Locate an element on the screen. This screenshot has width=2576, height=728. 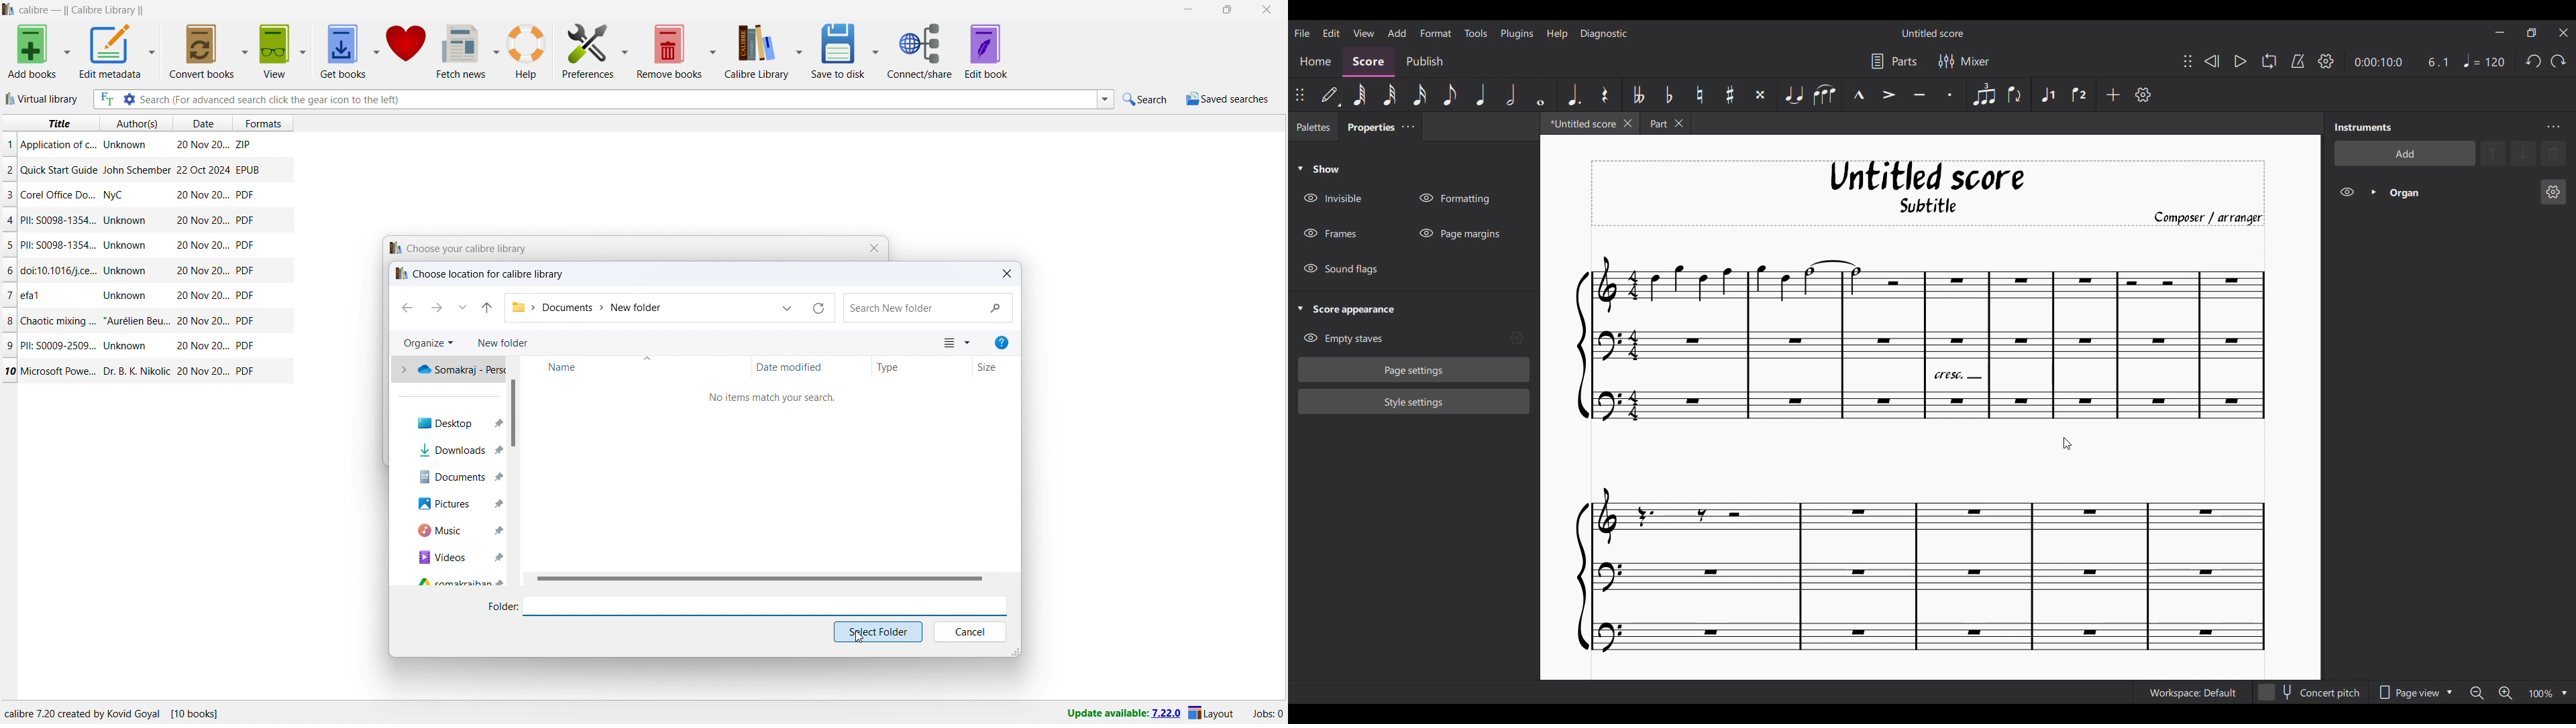
view options is located at coordinates (304, 51).